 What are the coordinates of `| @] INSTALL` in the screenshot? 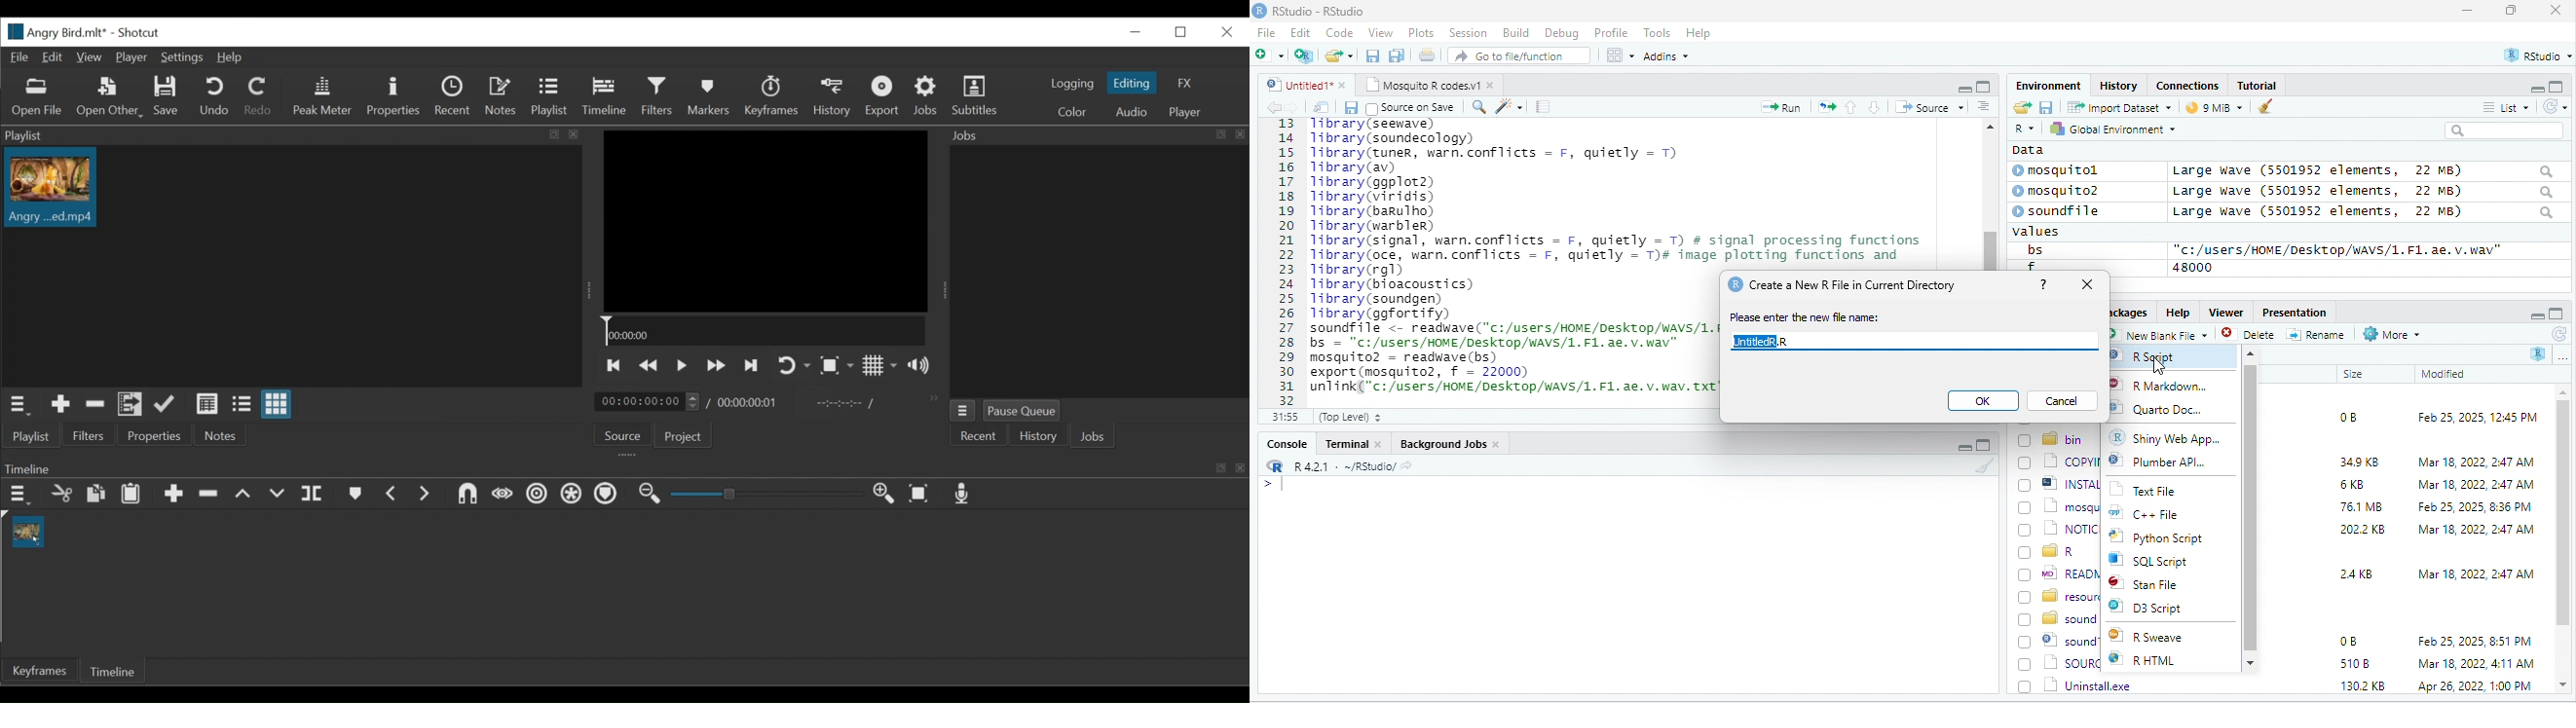 It's located at (2062, 483).